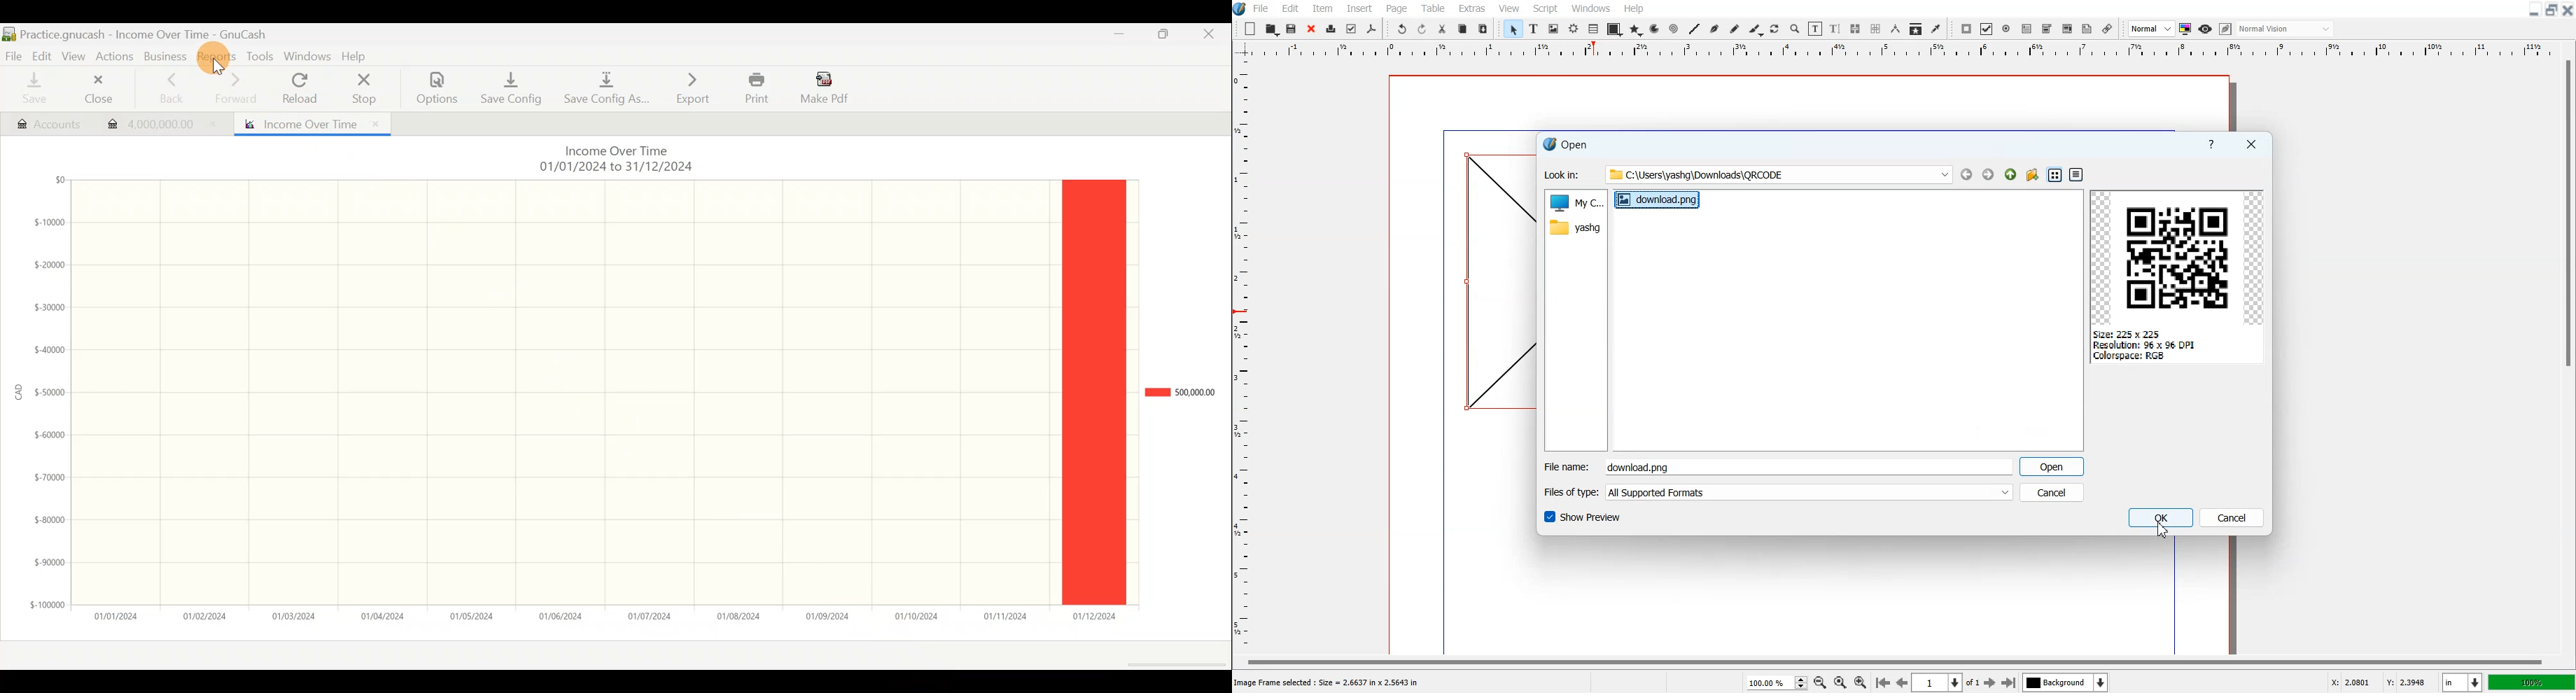 The image size is (2576, 700). I want to click on Page, so click(1398, 8).